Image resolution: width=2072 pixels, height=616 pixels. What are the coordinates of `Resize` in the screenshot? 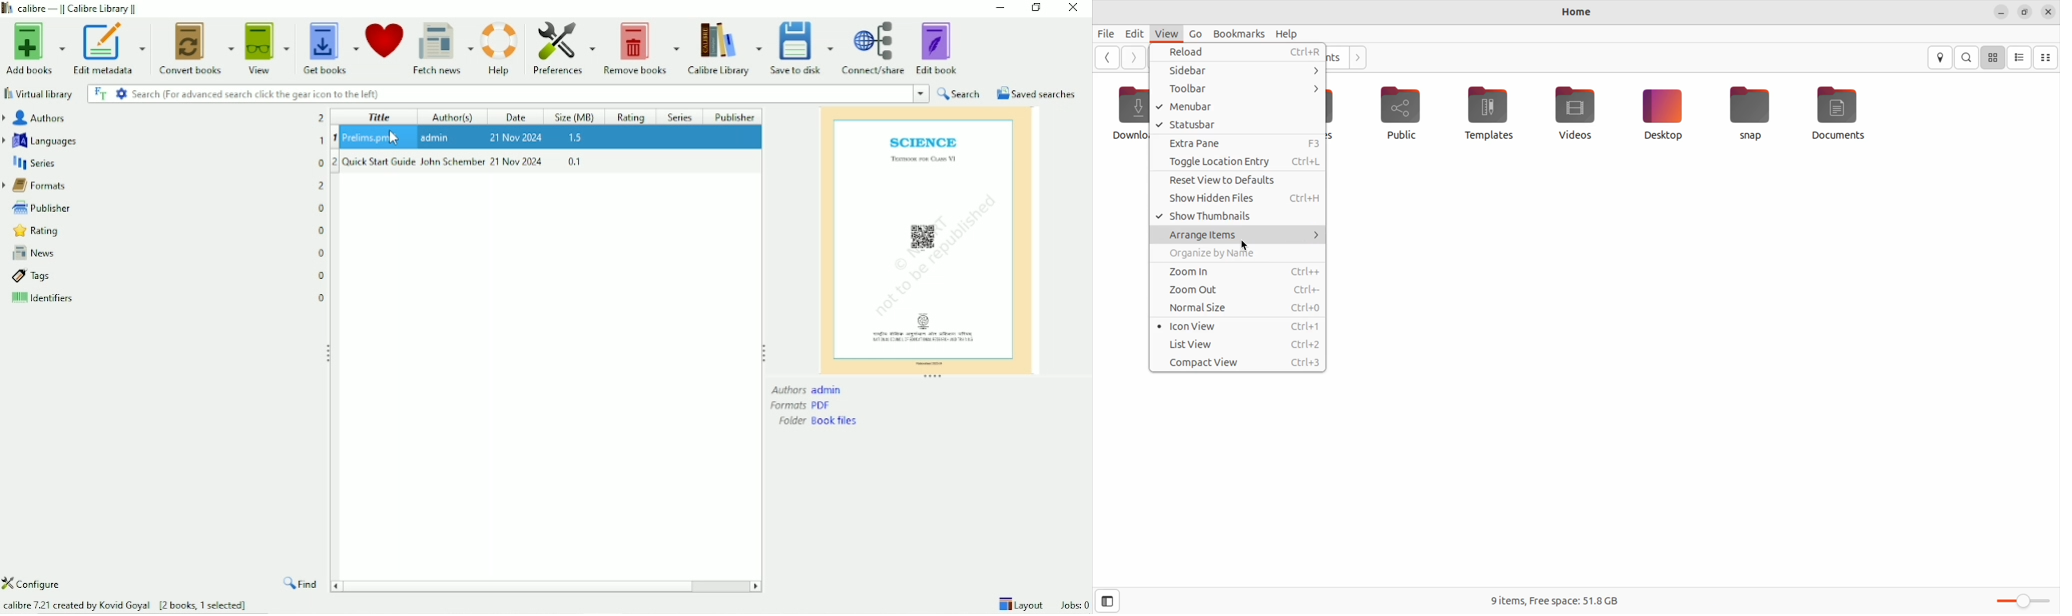 It's located at (764, 352).